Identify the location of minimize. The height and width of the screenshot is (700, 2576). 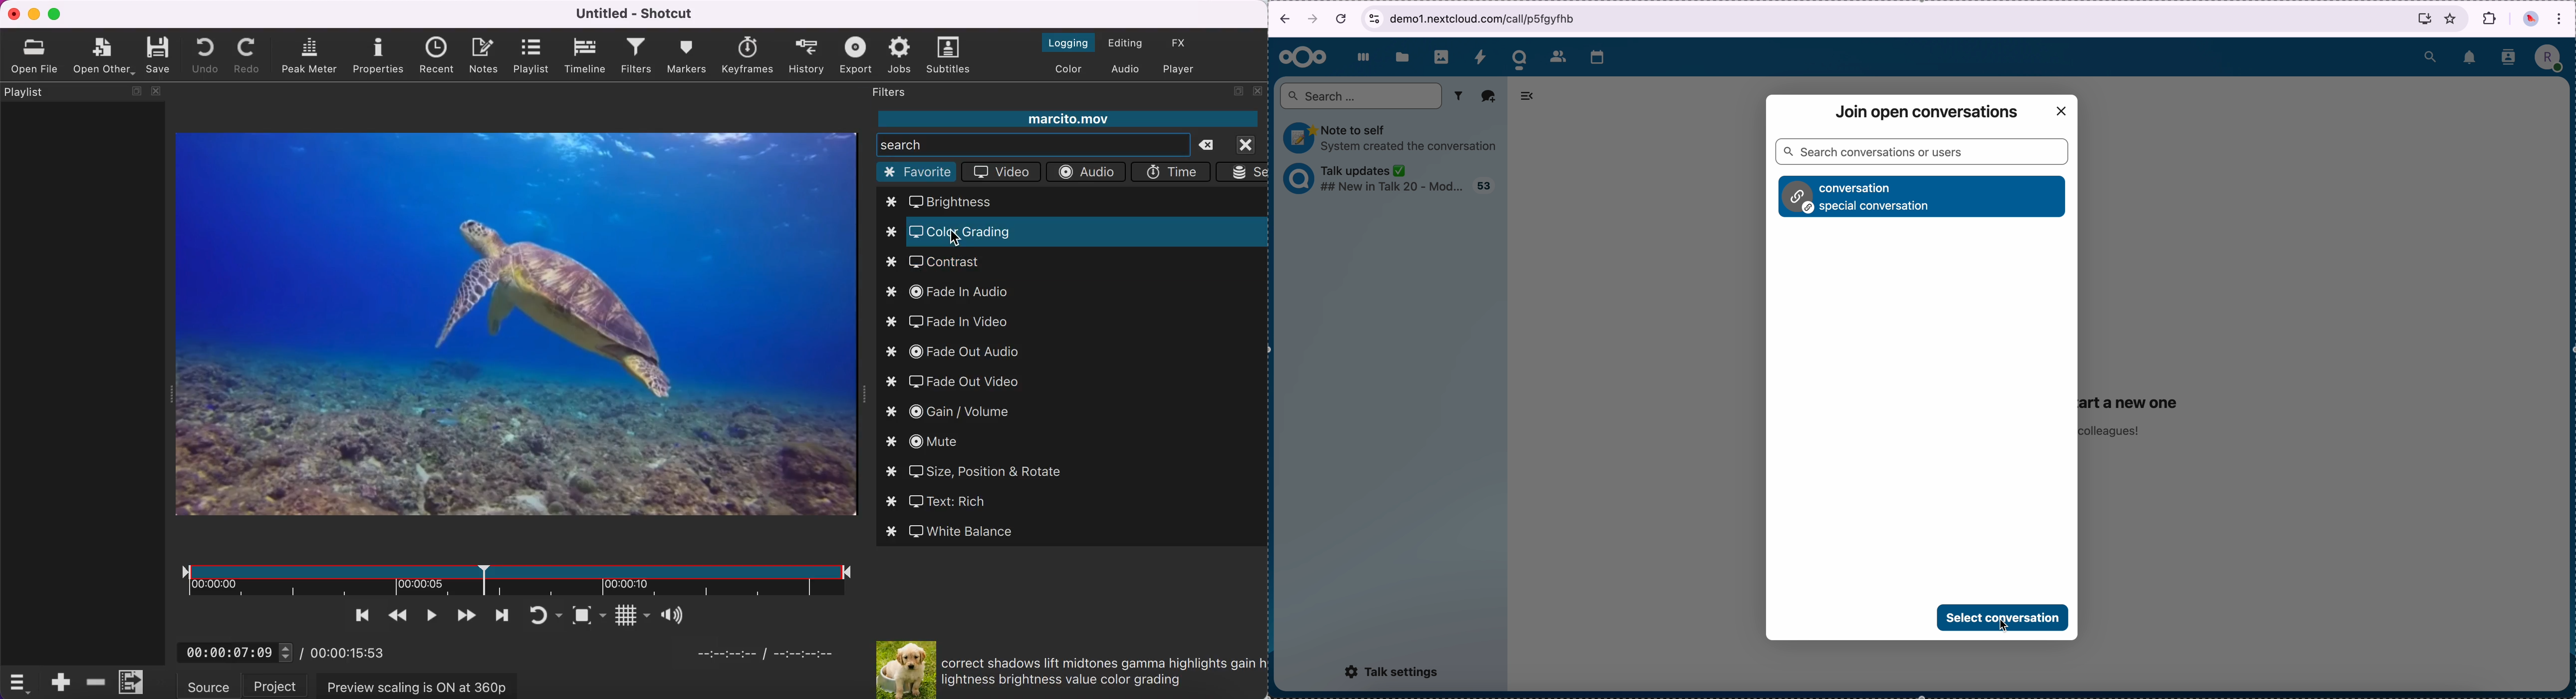
(34, 13).